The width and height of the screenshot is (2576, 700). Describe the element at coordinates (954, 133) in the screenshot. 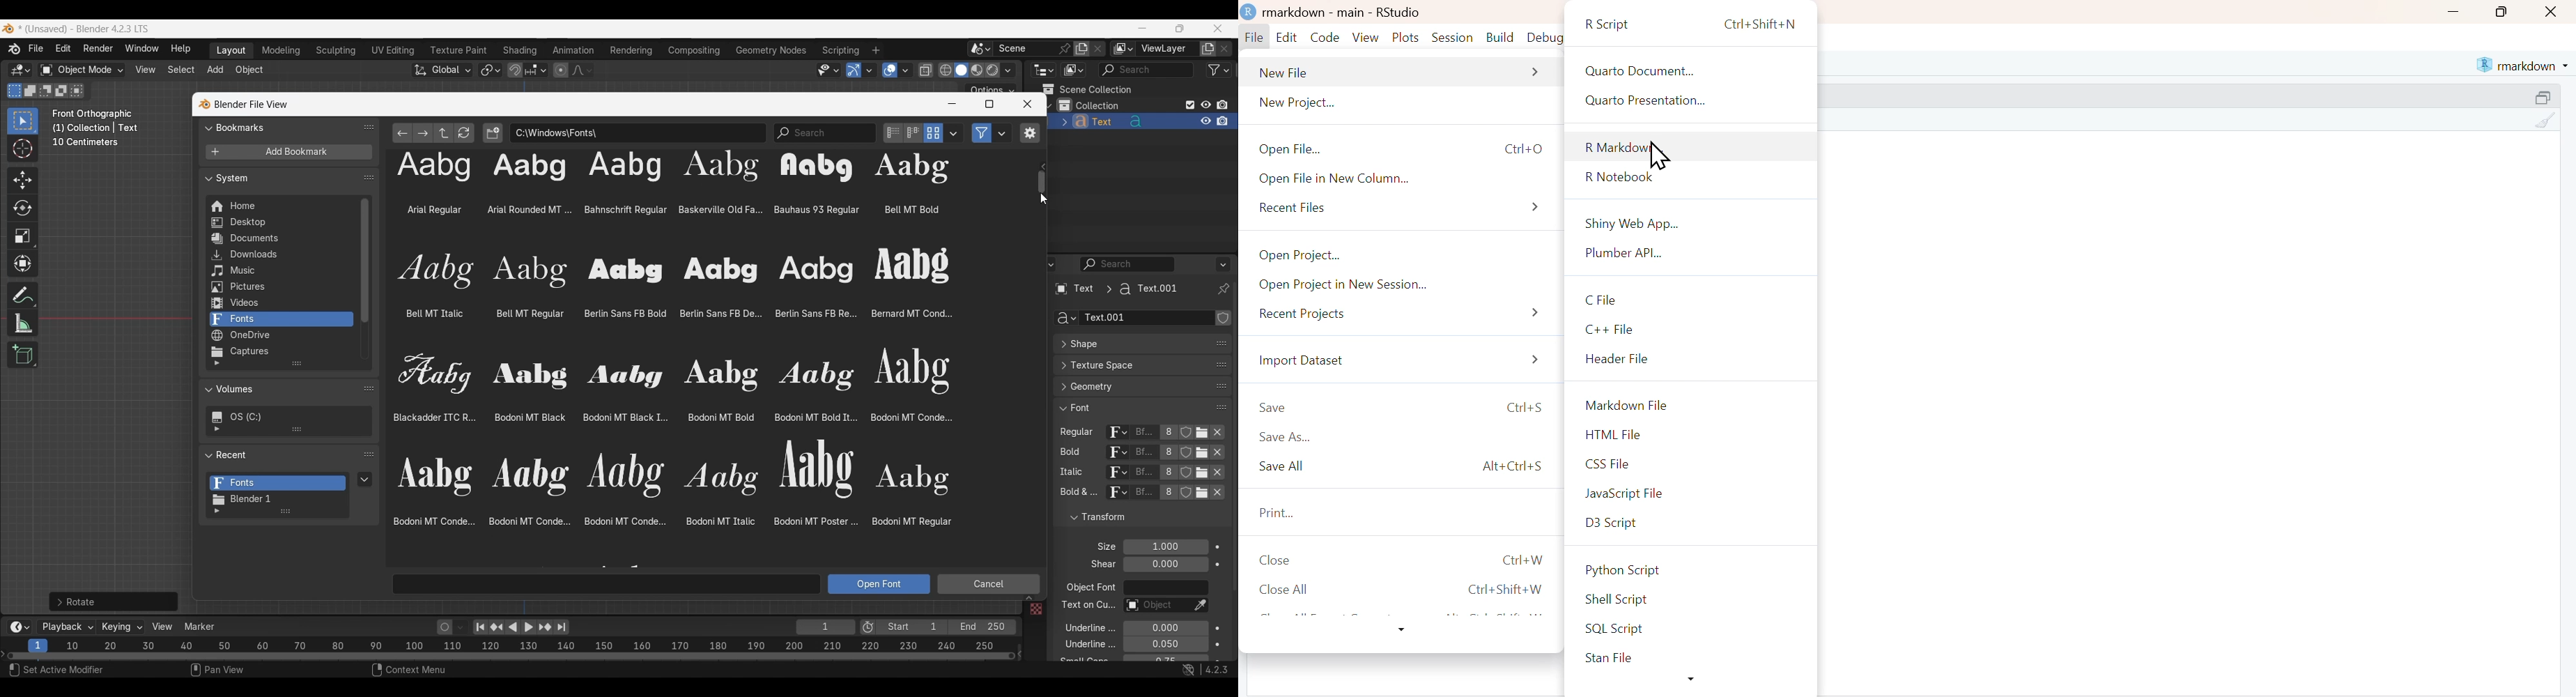

I see `Display settings` at that location.